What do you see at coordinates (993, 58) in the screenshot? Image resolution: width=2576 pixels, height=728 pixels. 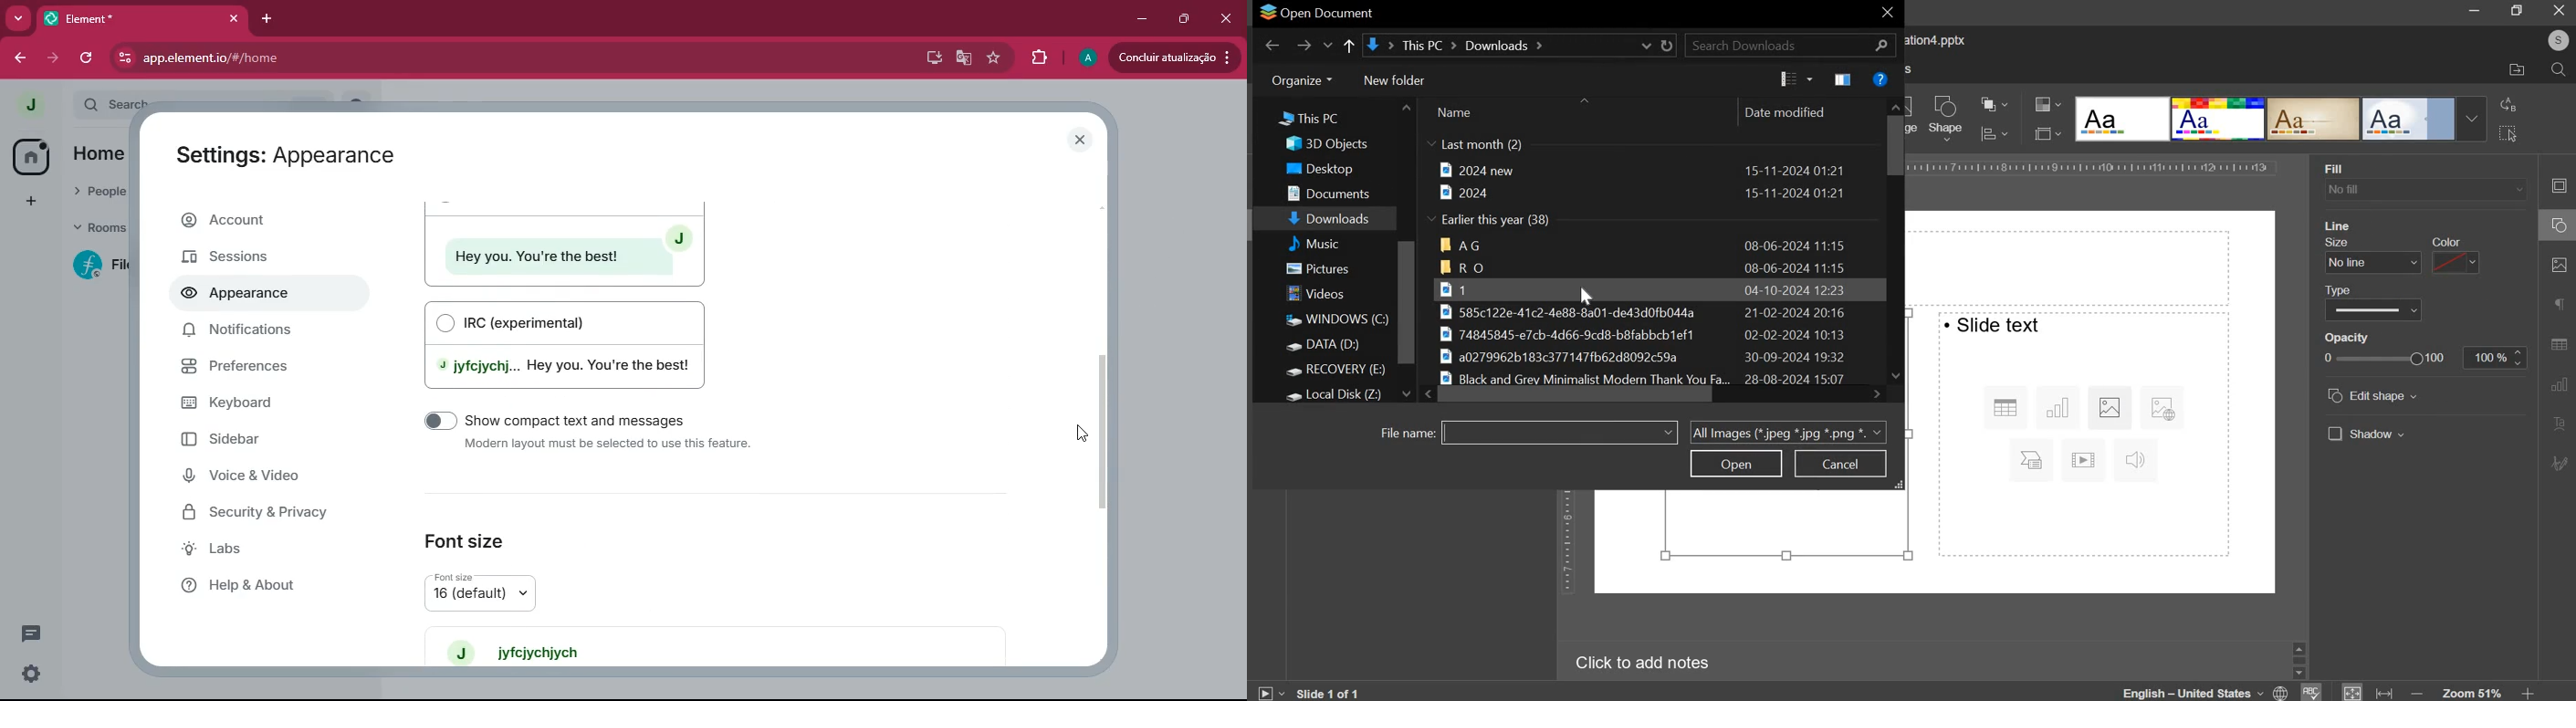 I see `favourite ` at bounding box center [993, 58].